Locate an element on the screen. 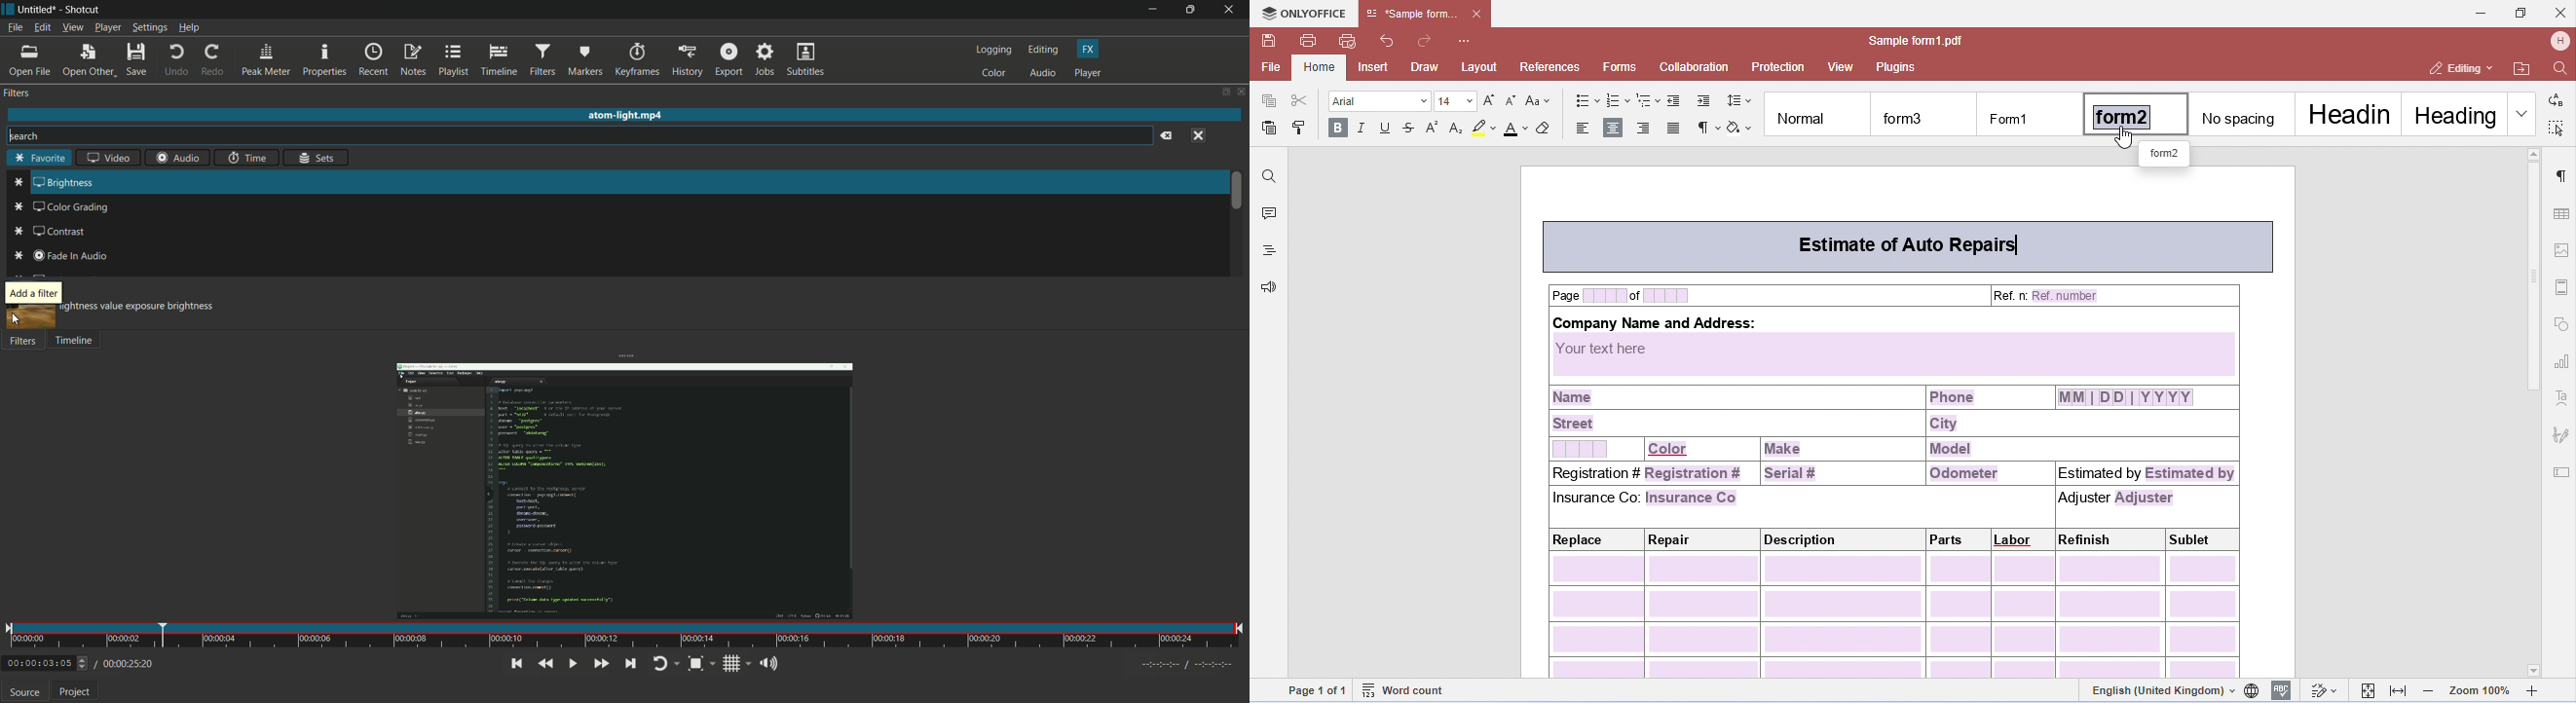 The image size is (2576, 728). fx is located at coordinates (1088, 48).